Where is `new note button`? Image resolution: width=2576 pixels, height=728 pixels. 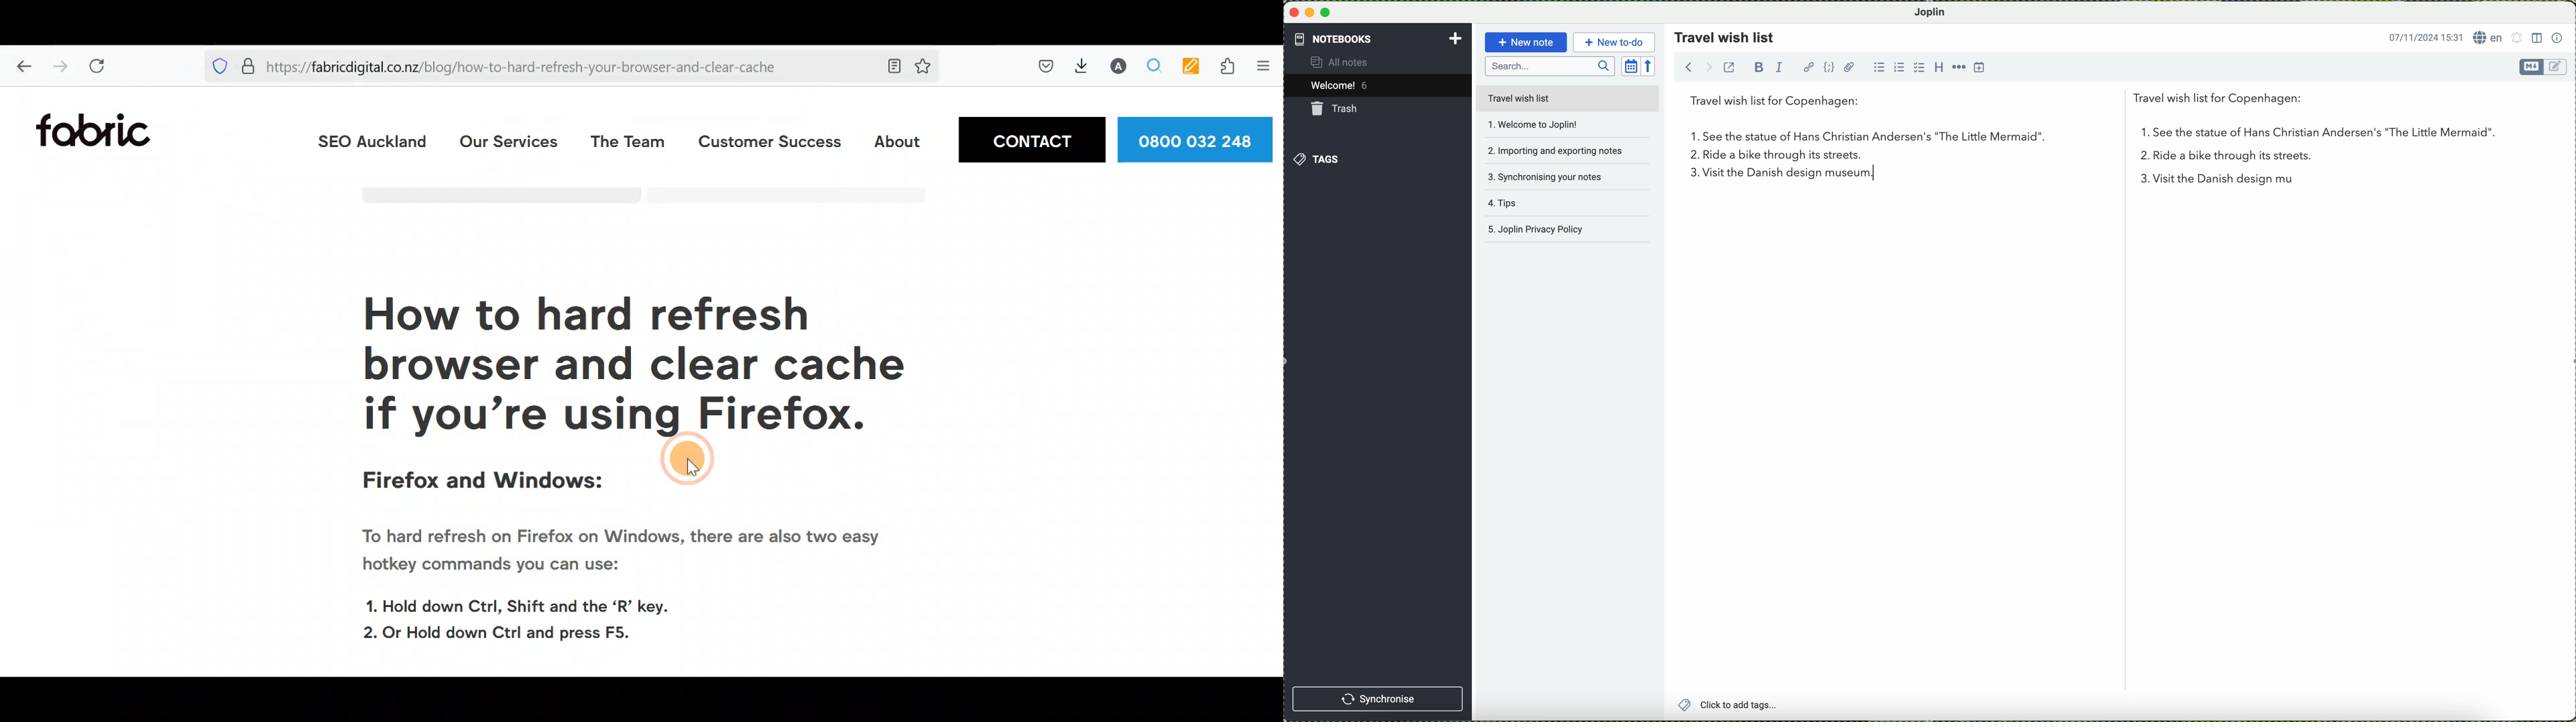
new note button is located at coordinates (1524, 42).